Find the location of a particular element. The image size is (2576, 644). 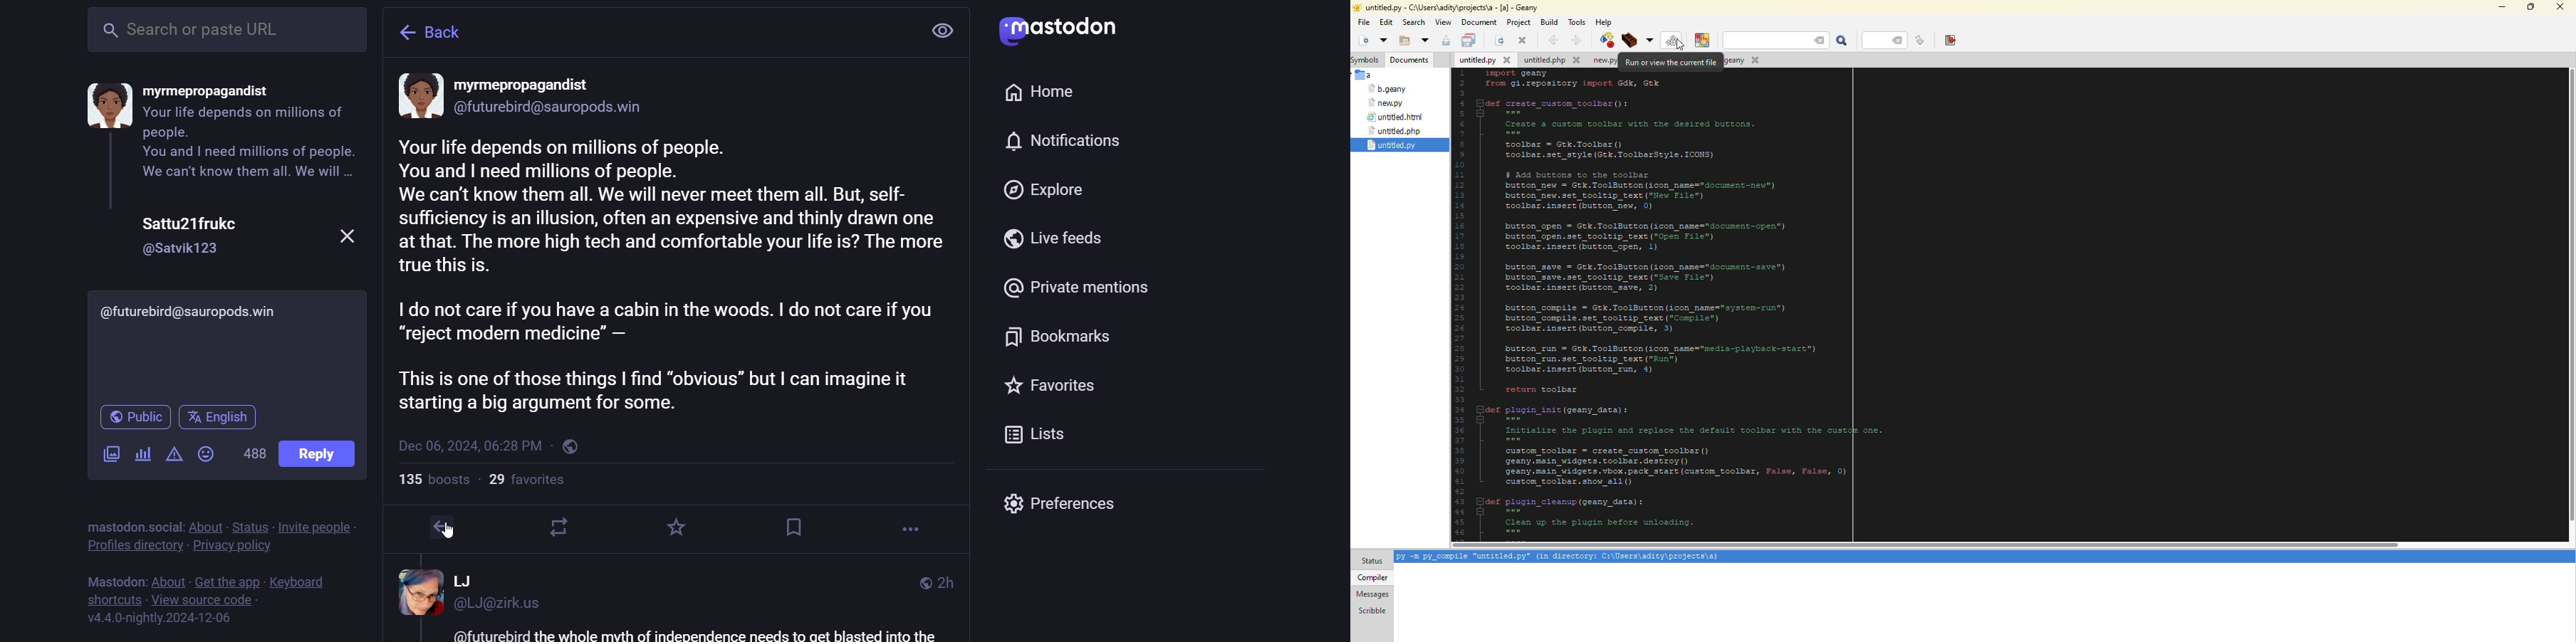

file is located at coordinates (1388, 89).